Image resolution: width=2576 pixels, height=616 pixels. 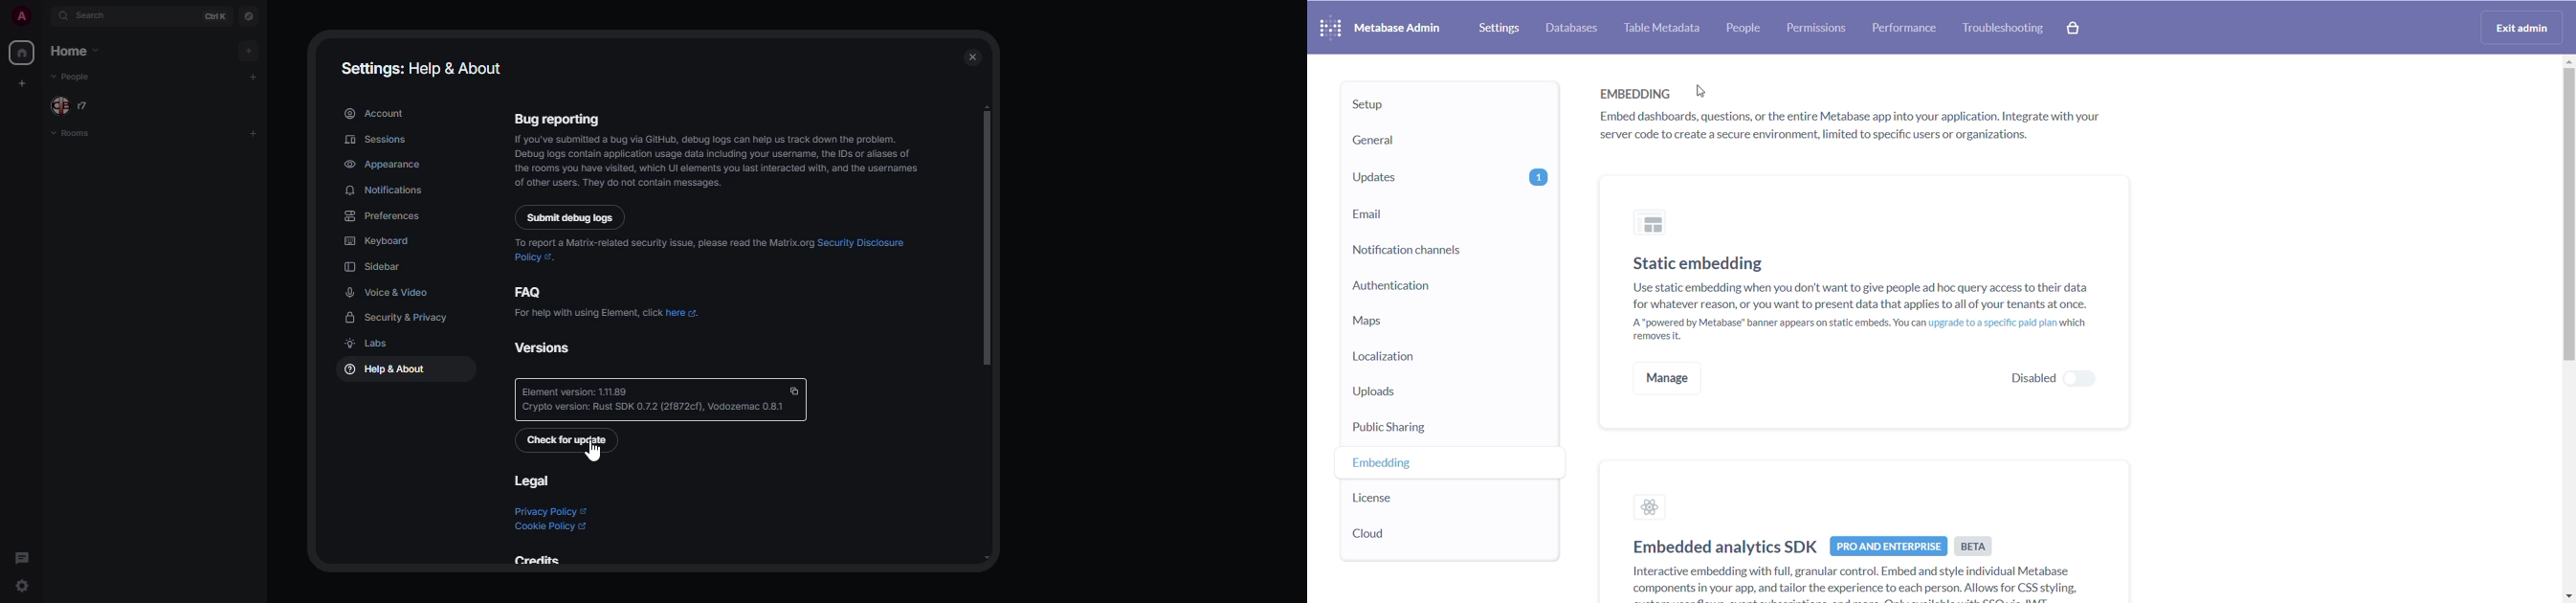 What do you see at coordinates (380, 140) in the screenshot?
I see `sessions` at bounding box center [380, 140].